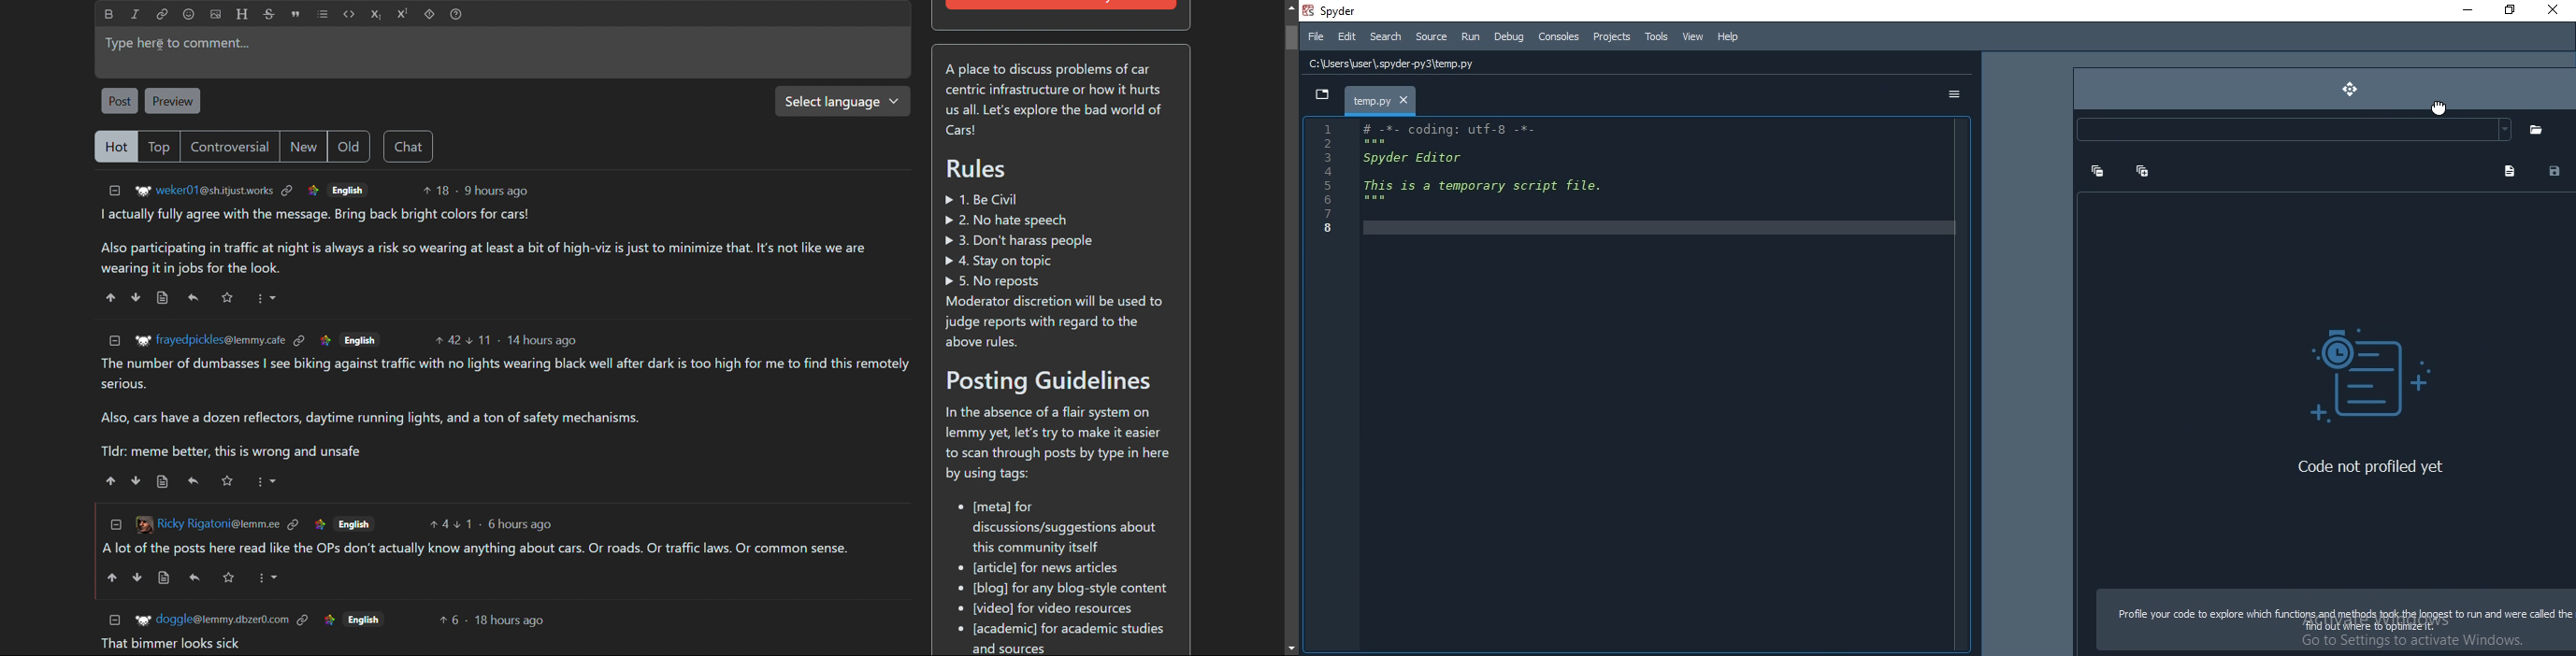  Describe the element at coordinates (1469, 37) in the screenshot. I see `Run` at that location.